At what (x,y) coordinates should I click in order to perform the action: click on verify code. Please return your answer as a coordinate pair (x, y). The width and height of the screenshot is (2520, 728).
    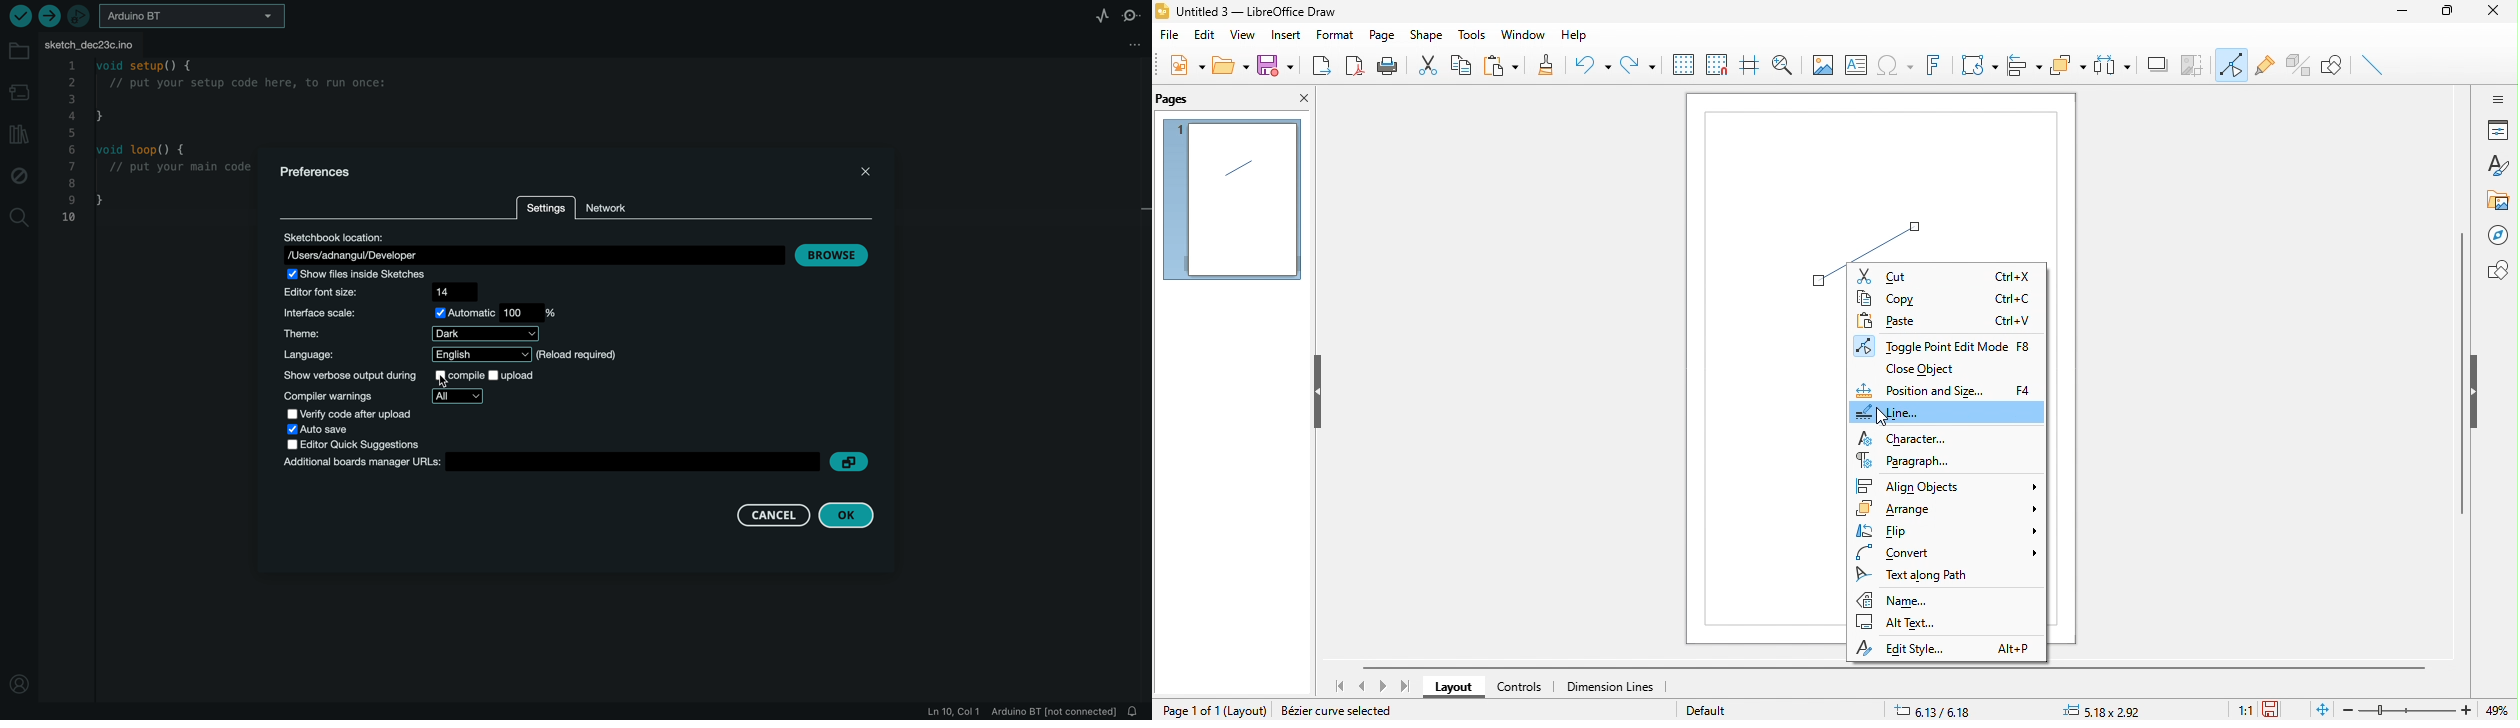
    Looking at the image, I should click on (349, 414).